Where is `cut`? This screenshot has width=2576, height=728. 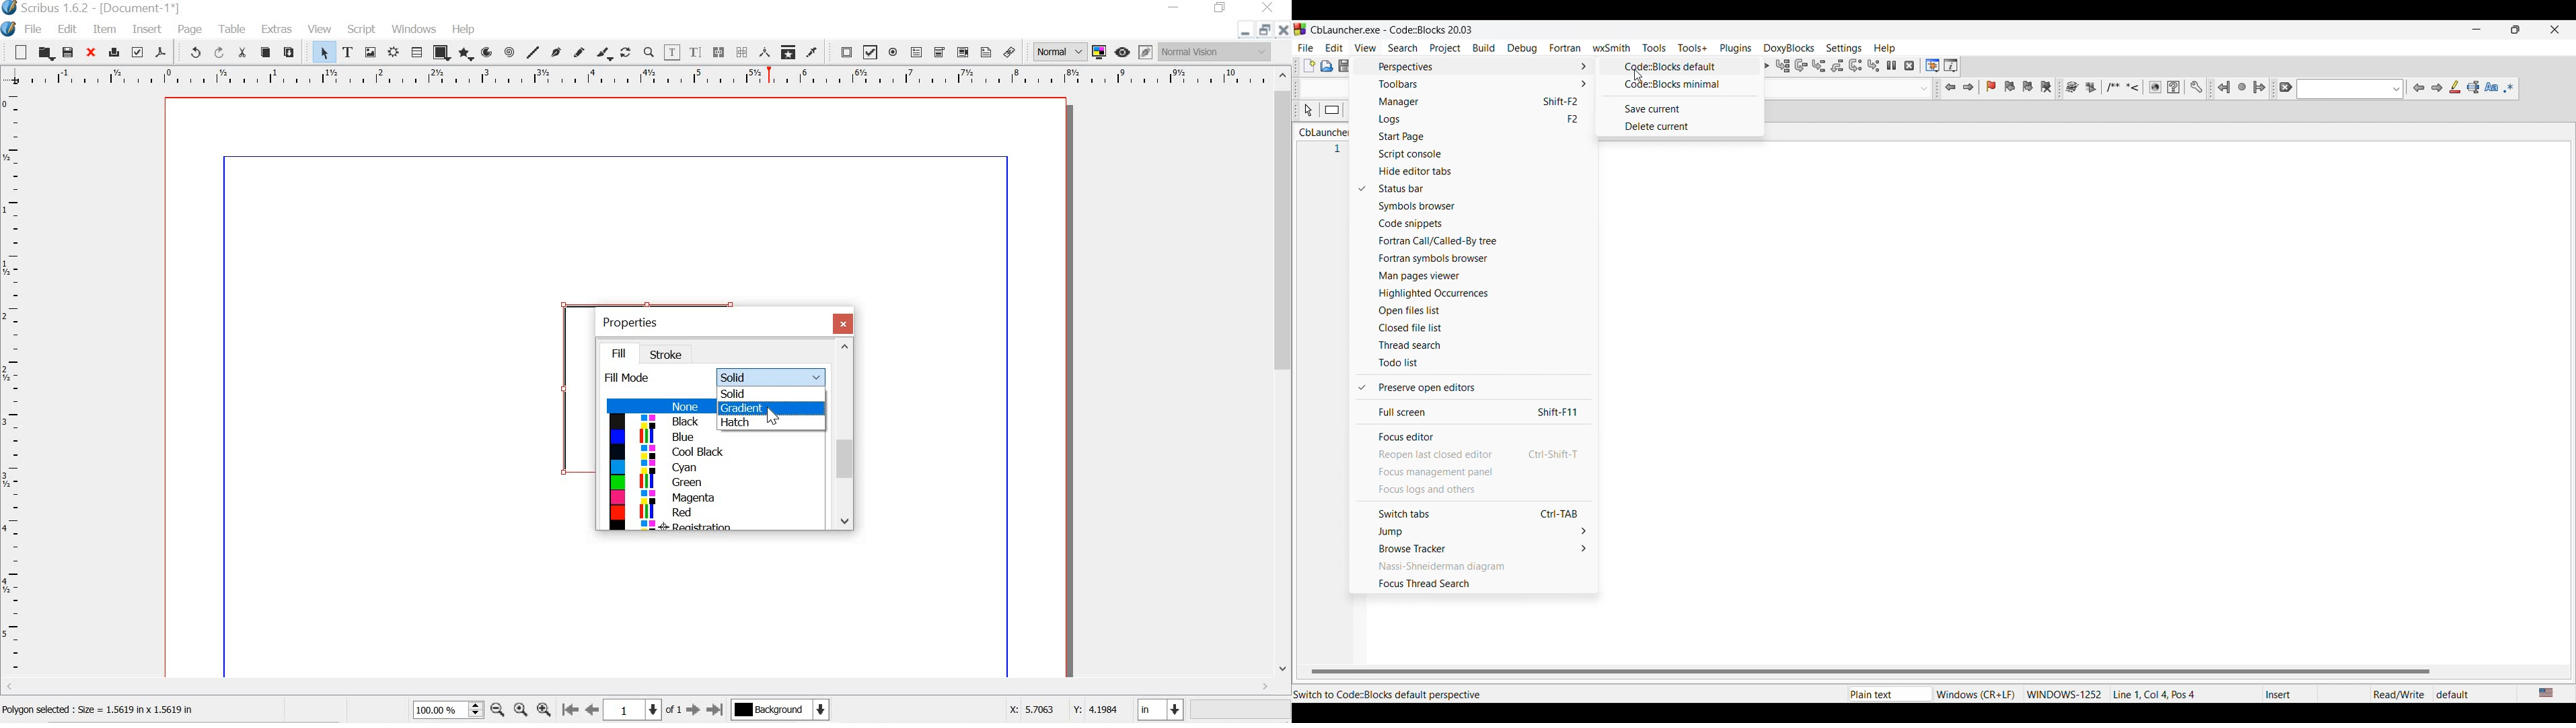
cut is located at coordinates (244, 53).